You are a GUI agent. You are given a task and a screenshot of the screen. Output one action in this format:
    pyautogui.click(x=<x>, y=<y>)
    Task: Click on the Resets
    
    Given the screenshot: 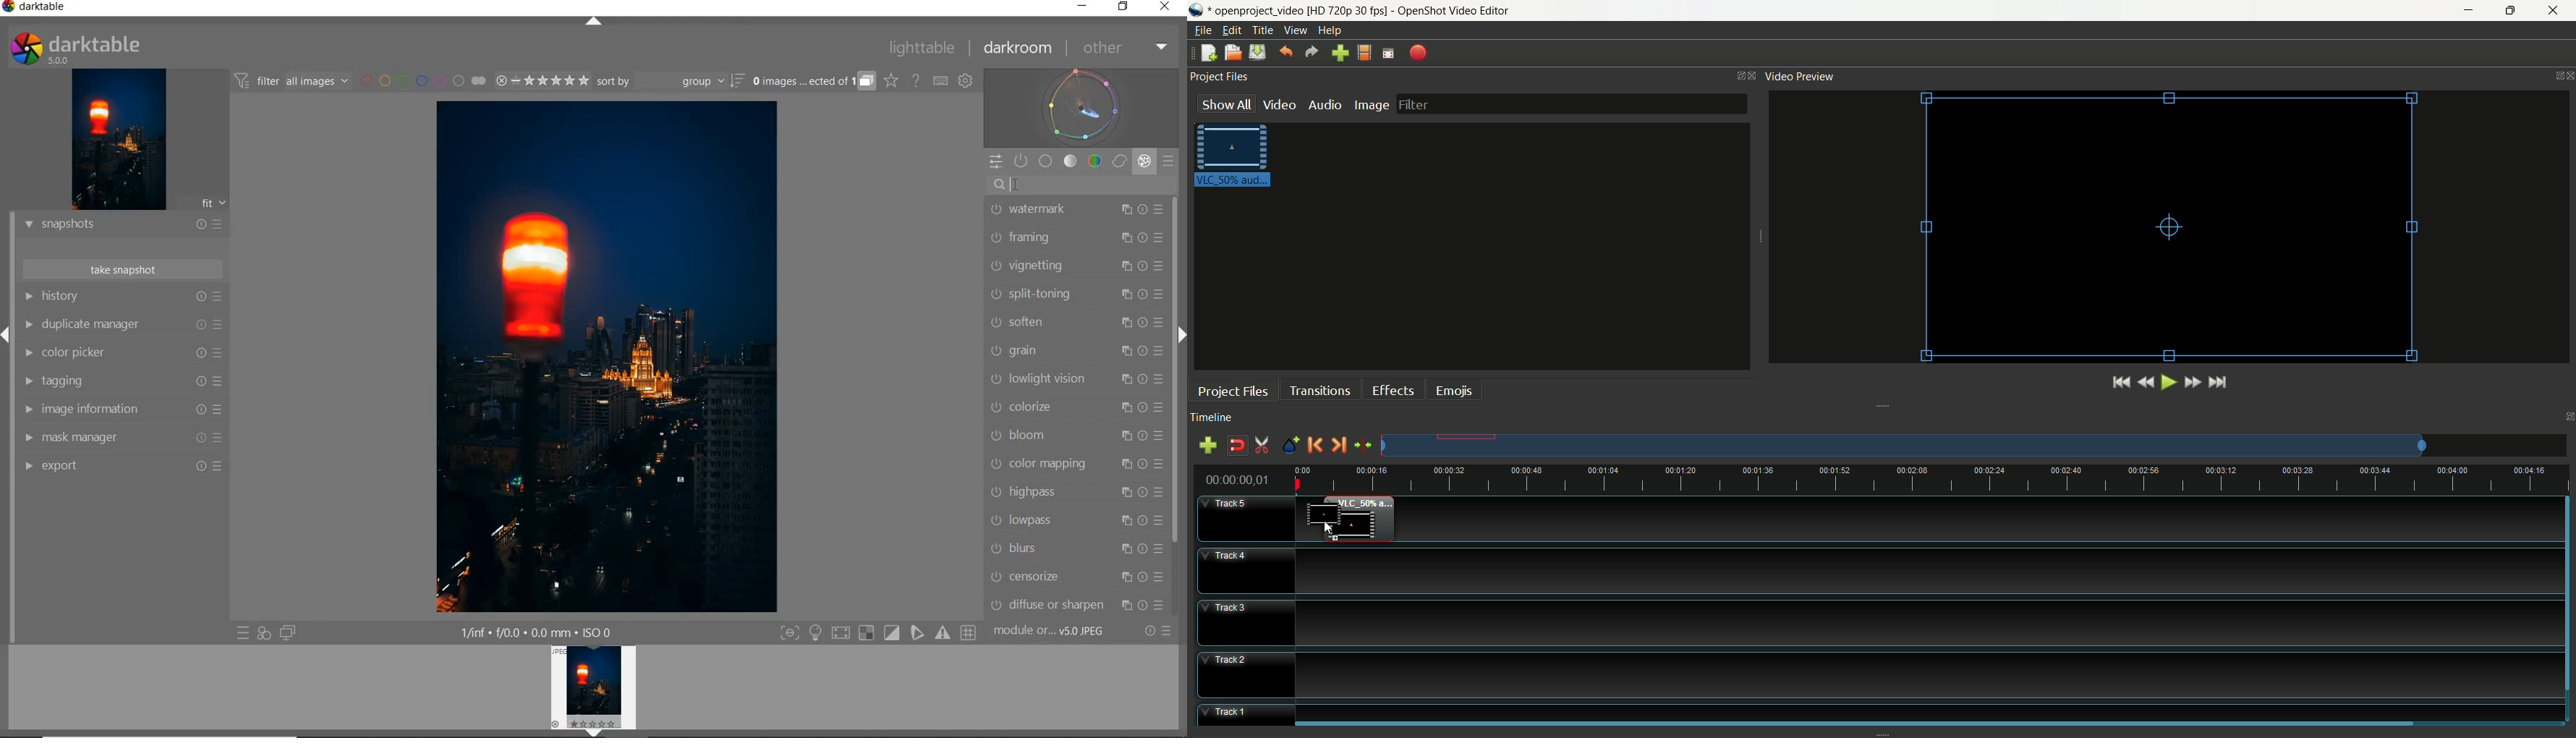 What is the action you would take?
    pyautogui.click(x=200, y=221)
    